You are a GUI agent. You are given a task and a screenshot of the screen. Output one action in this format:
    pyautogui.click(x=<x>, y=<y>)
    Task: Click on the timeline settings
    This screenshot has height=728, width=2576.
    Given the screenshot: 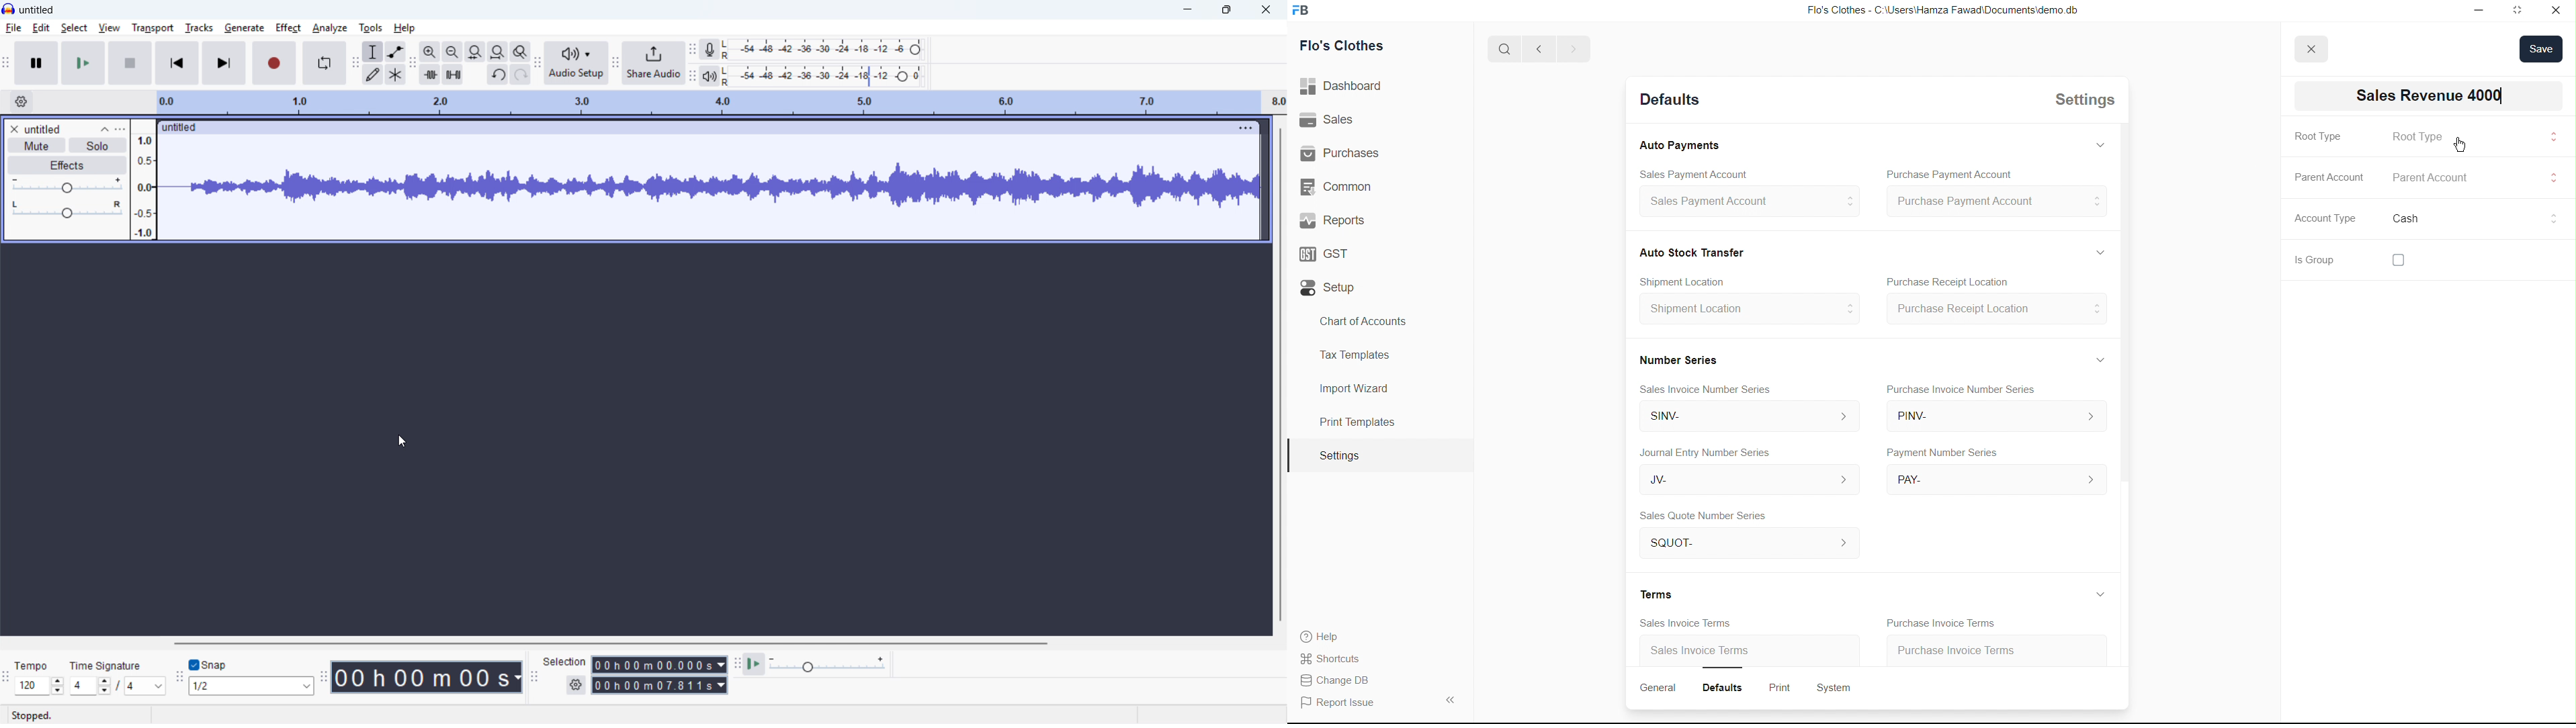 What is the action you would take?
    pyautogui.click(x=21, y=103)
    